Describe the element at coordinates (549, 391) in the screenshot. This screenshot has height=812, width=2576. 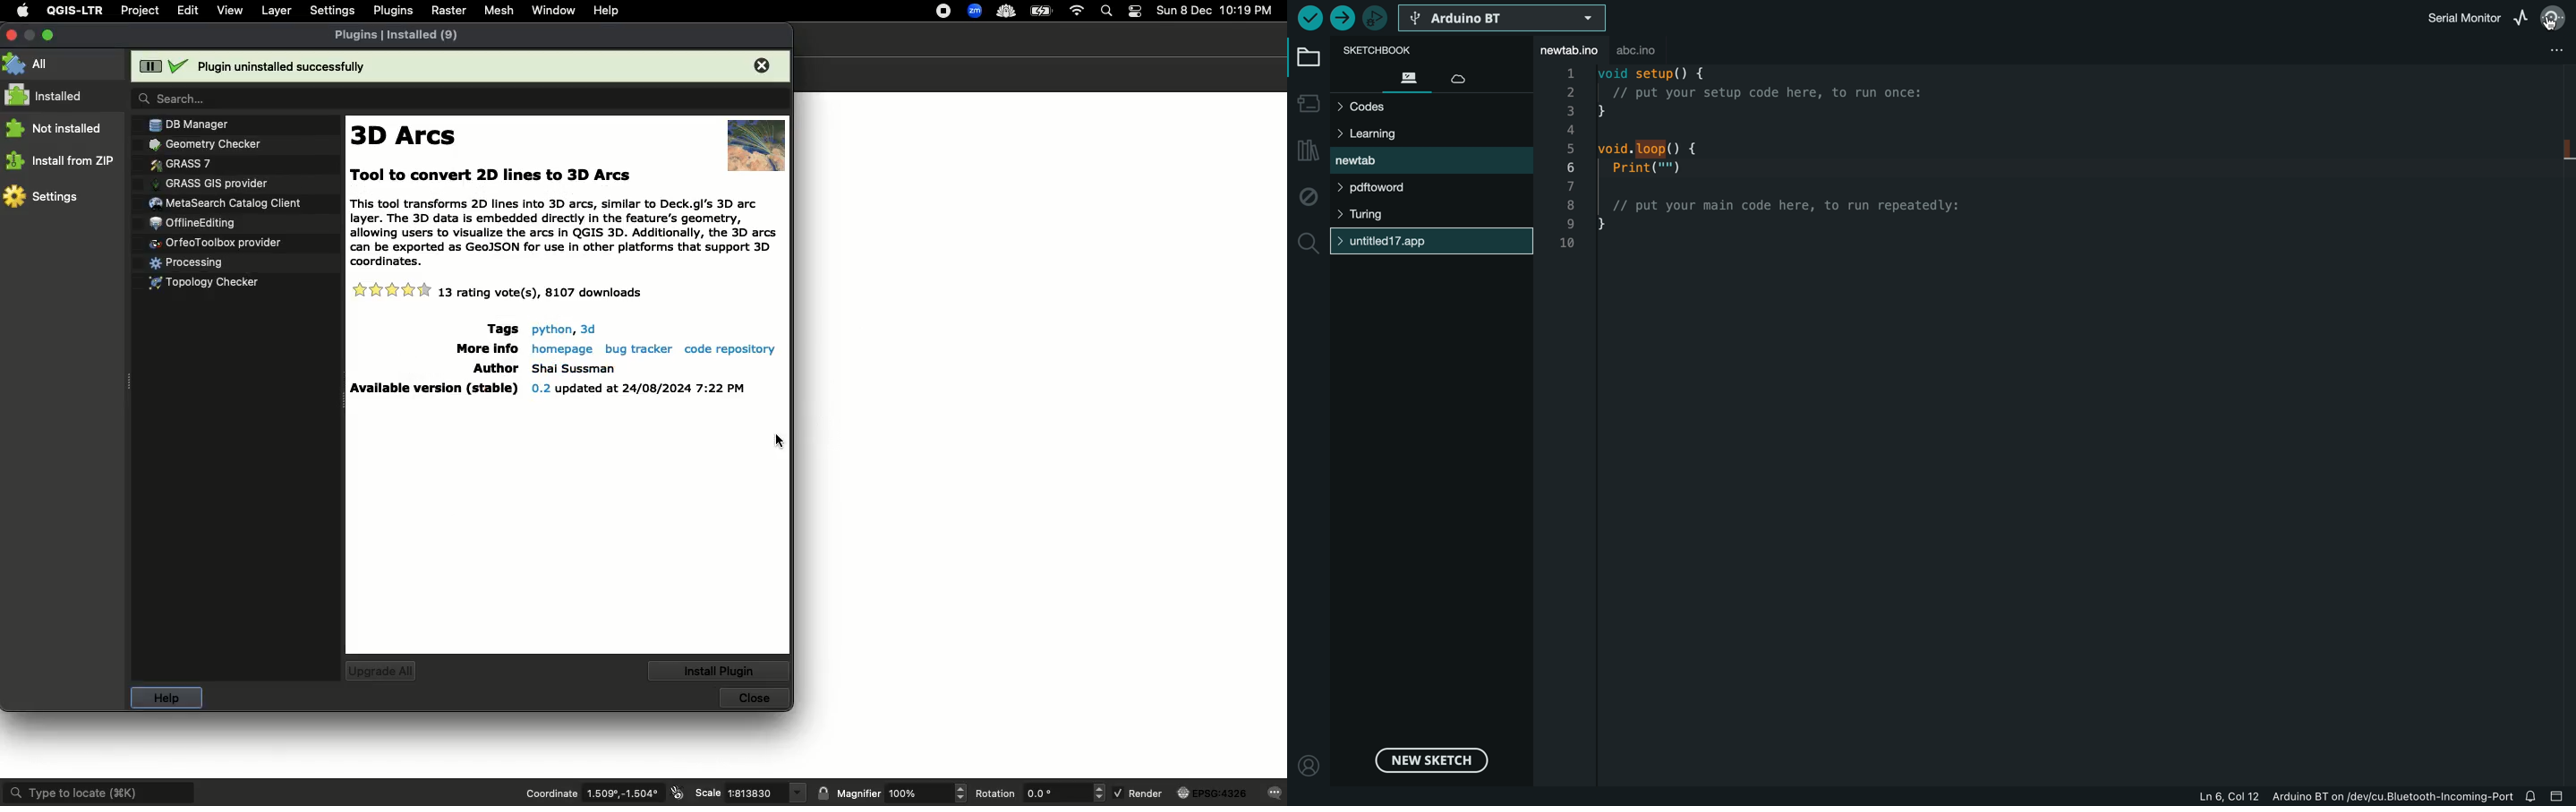
I see `Details` at that location.